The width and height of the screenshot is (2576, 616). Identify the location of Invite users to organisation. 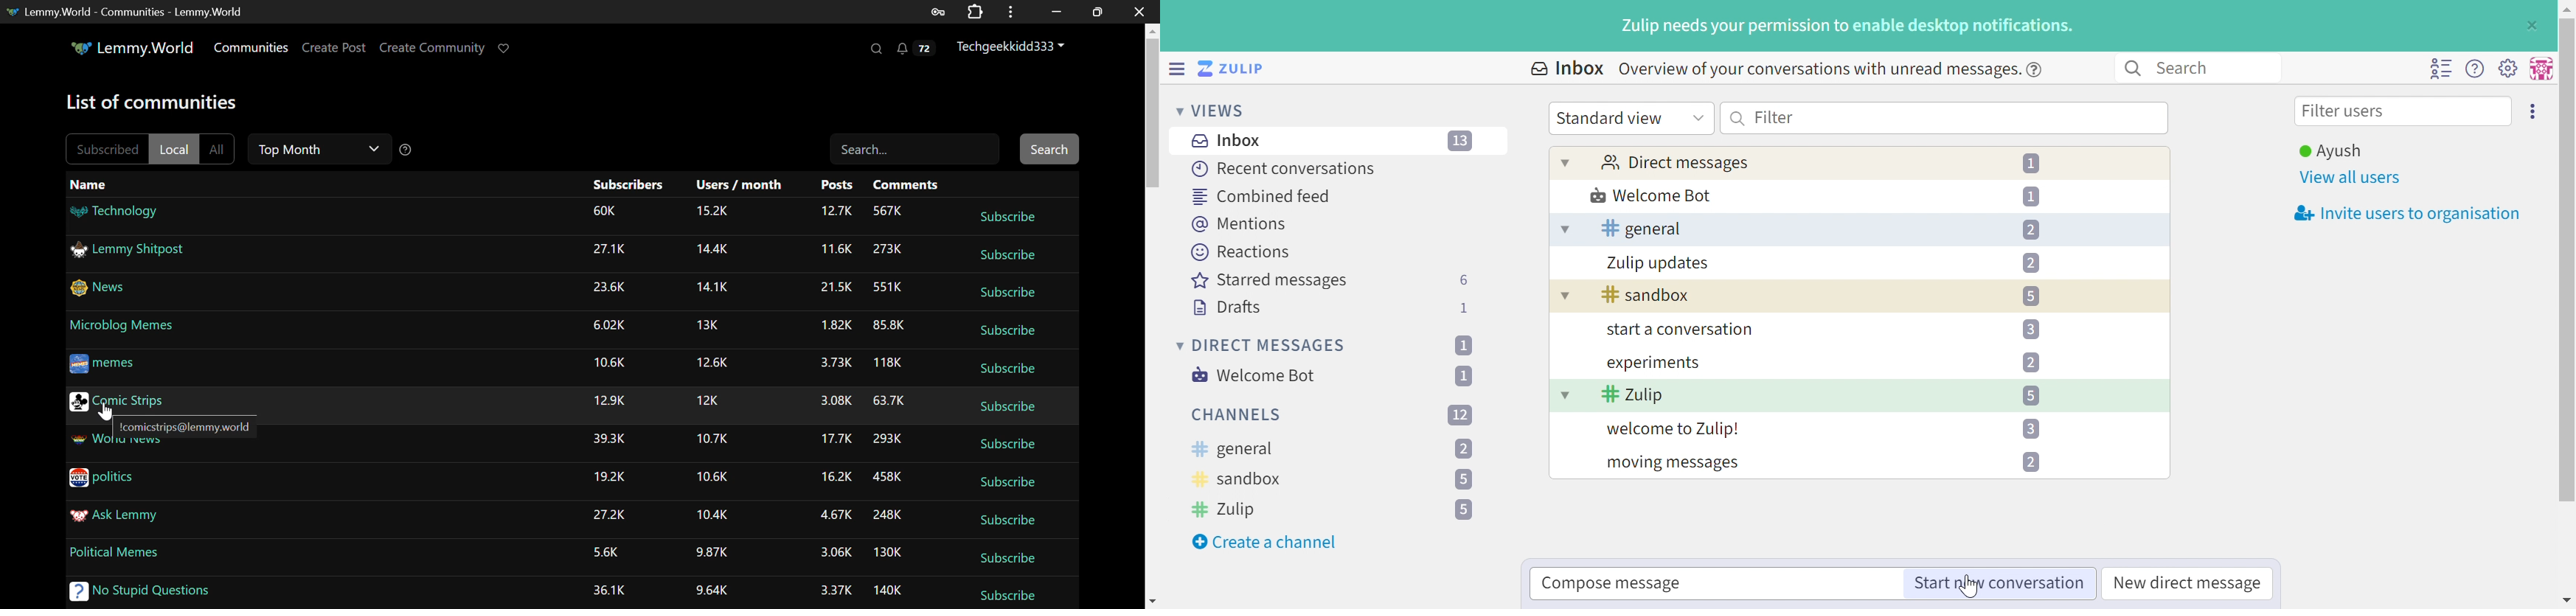
(2534, 110).